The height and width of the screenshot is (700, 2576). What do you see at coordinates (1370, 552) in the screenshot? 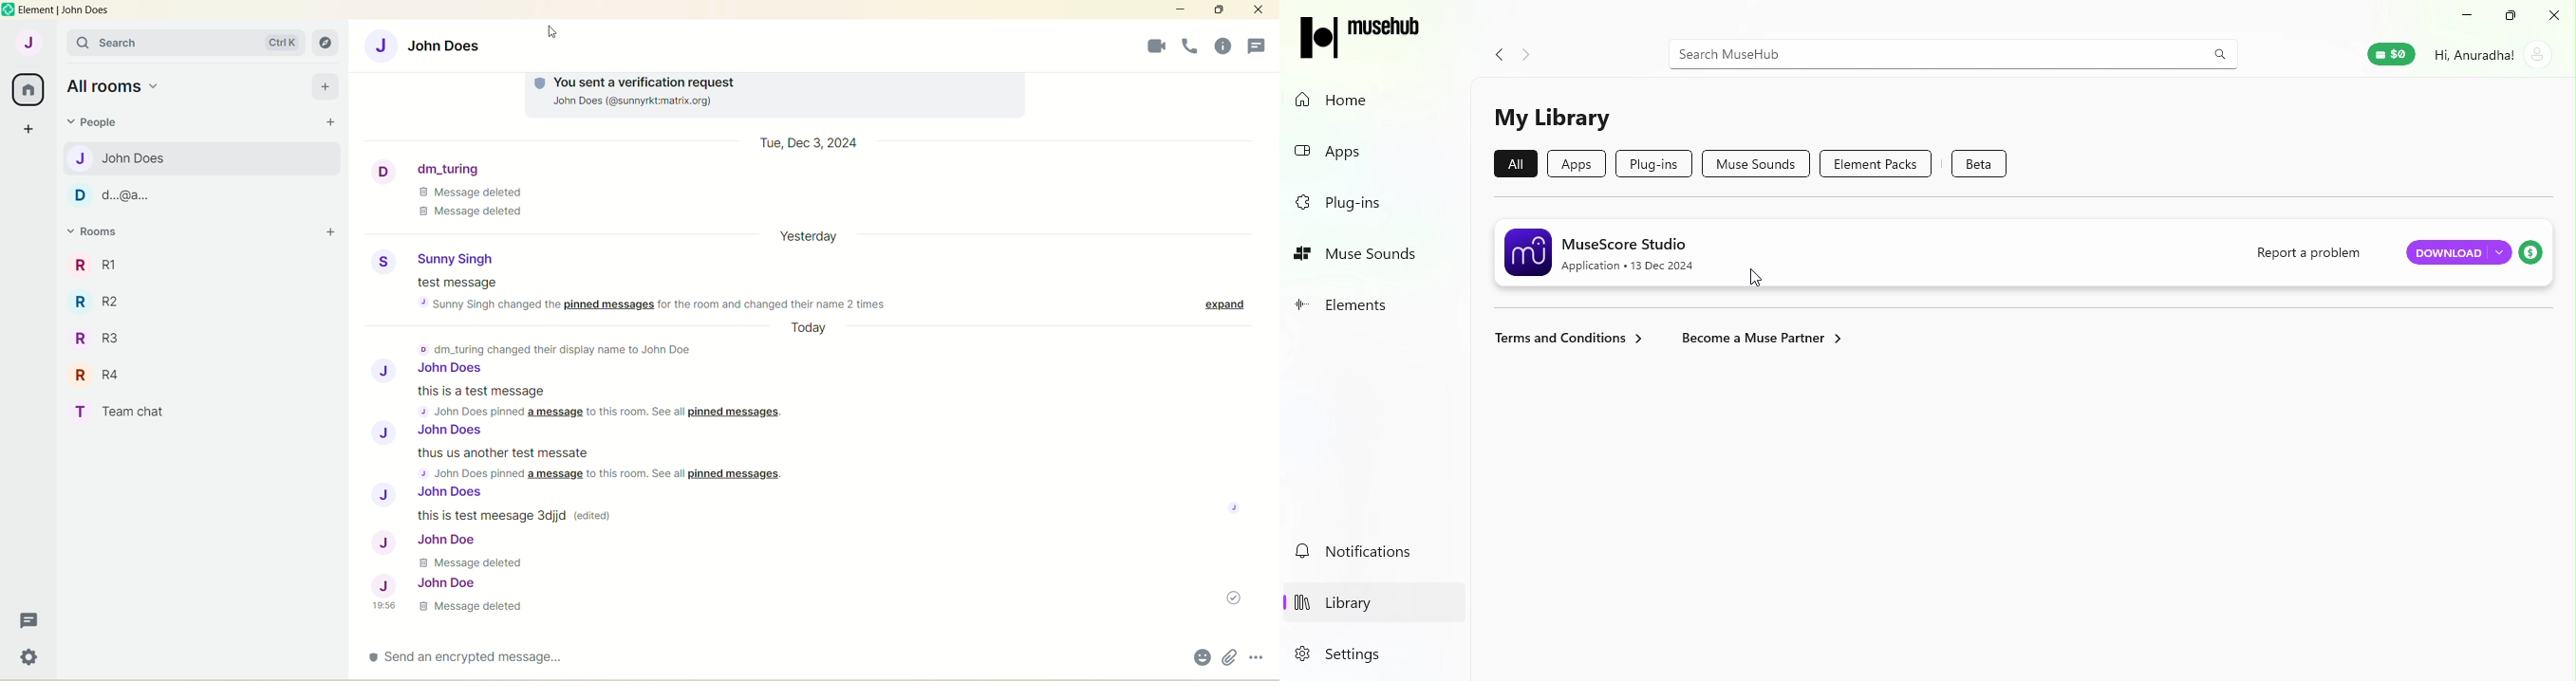
I see `Notifications` at bounding box center [1370, 552].